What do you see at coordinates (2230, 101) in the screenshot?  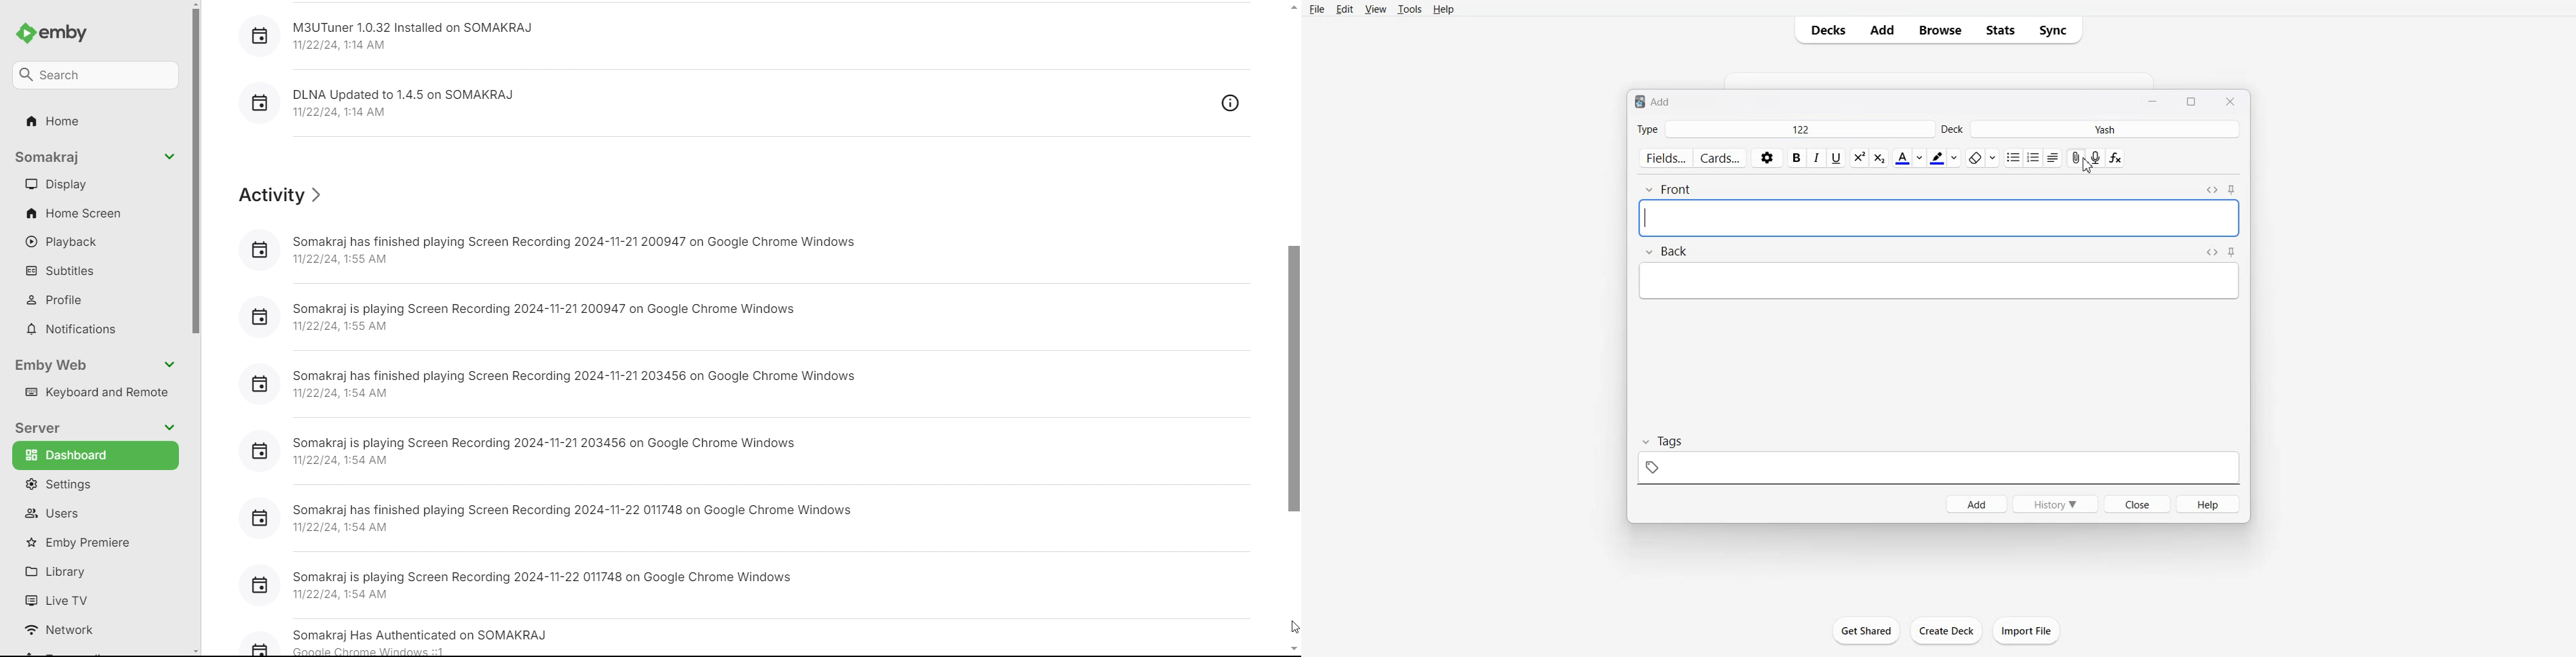 I see `Close` at bounding box center [2230, 101].